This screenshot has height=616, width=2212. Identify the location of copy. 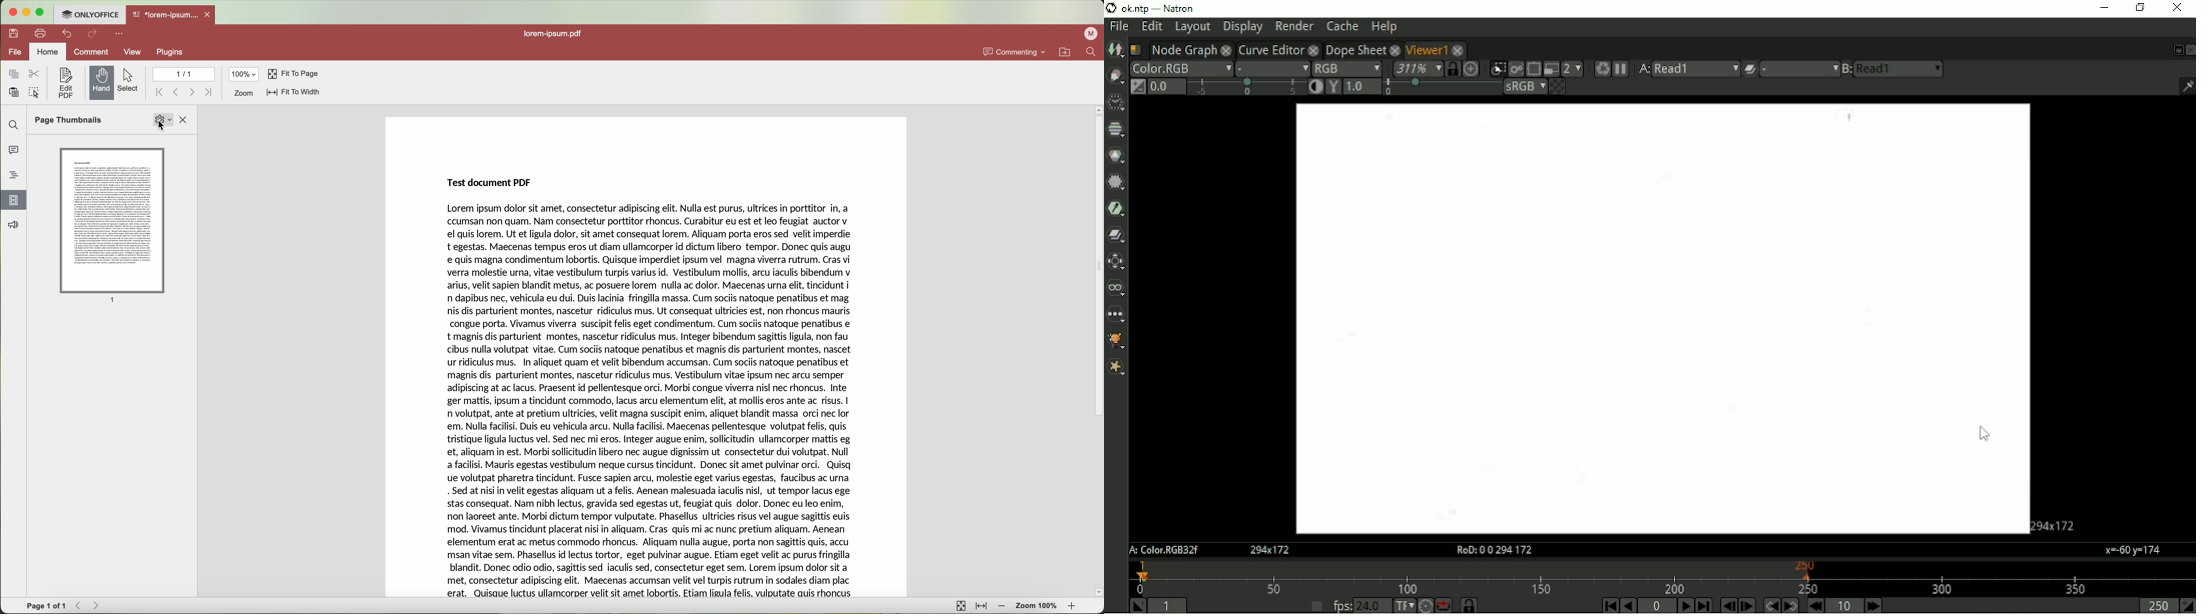
(12, 74).